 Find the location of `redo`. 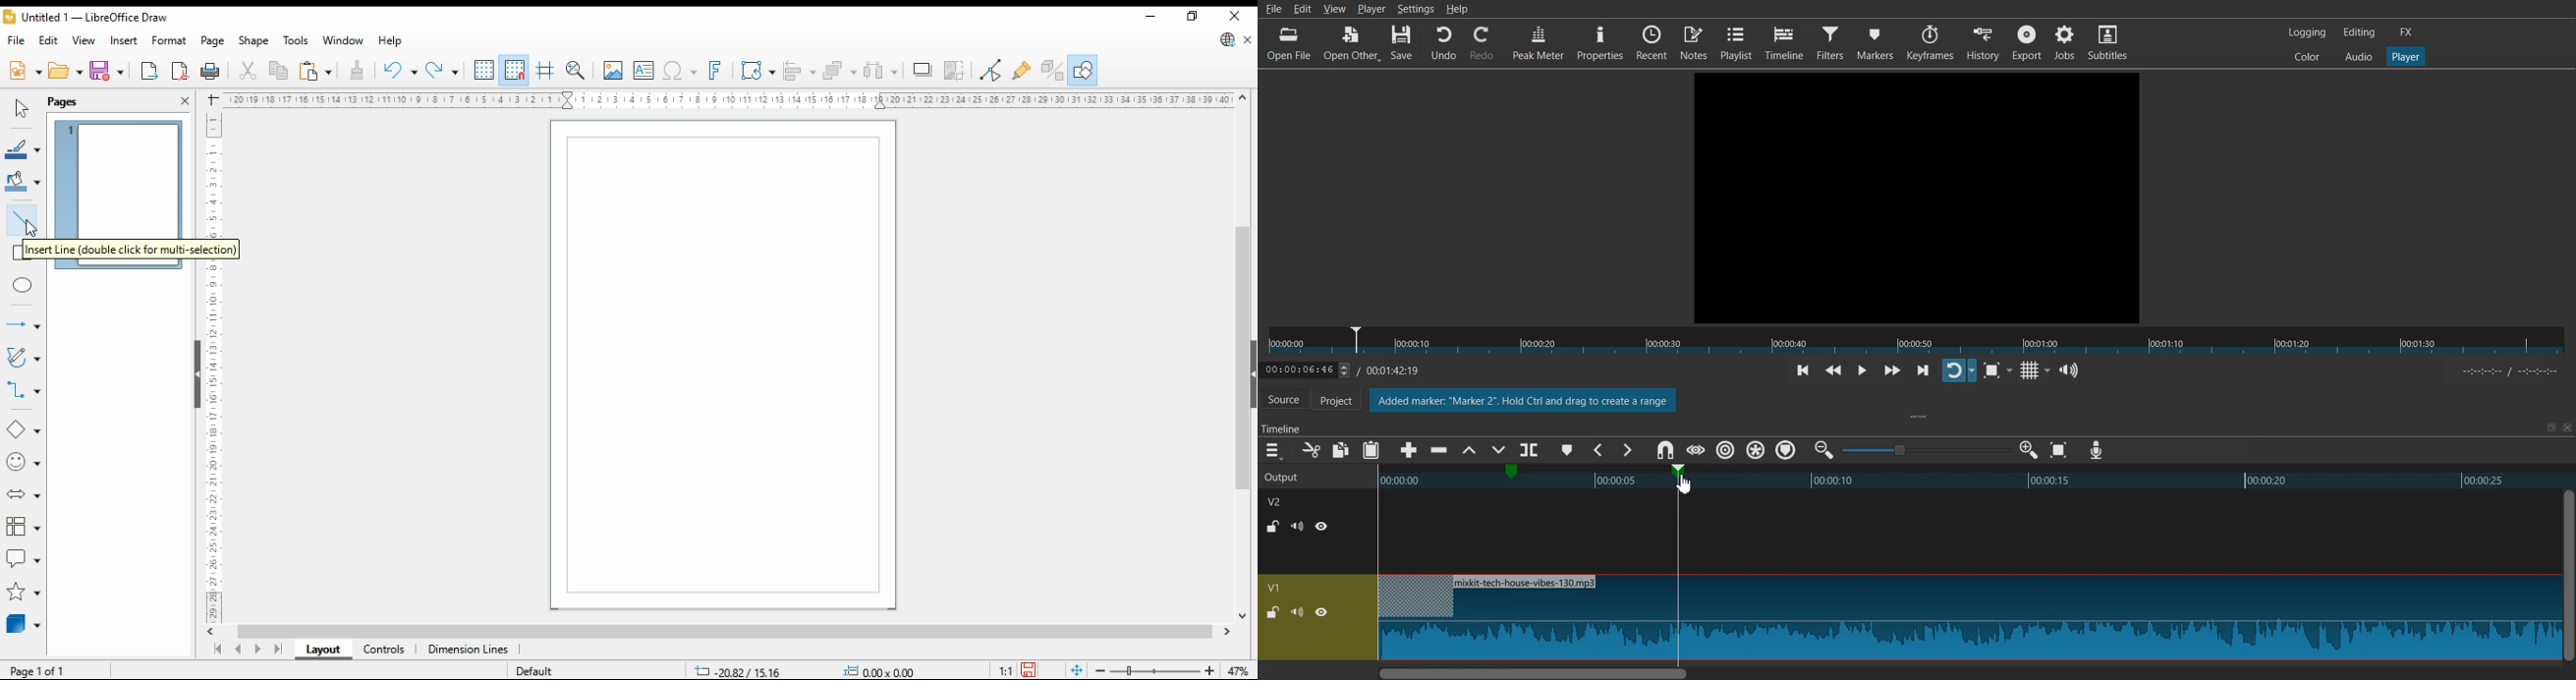

redo is located at coordinates (442, 72).